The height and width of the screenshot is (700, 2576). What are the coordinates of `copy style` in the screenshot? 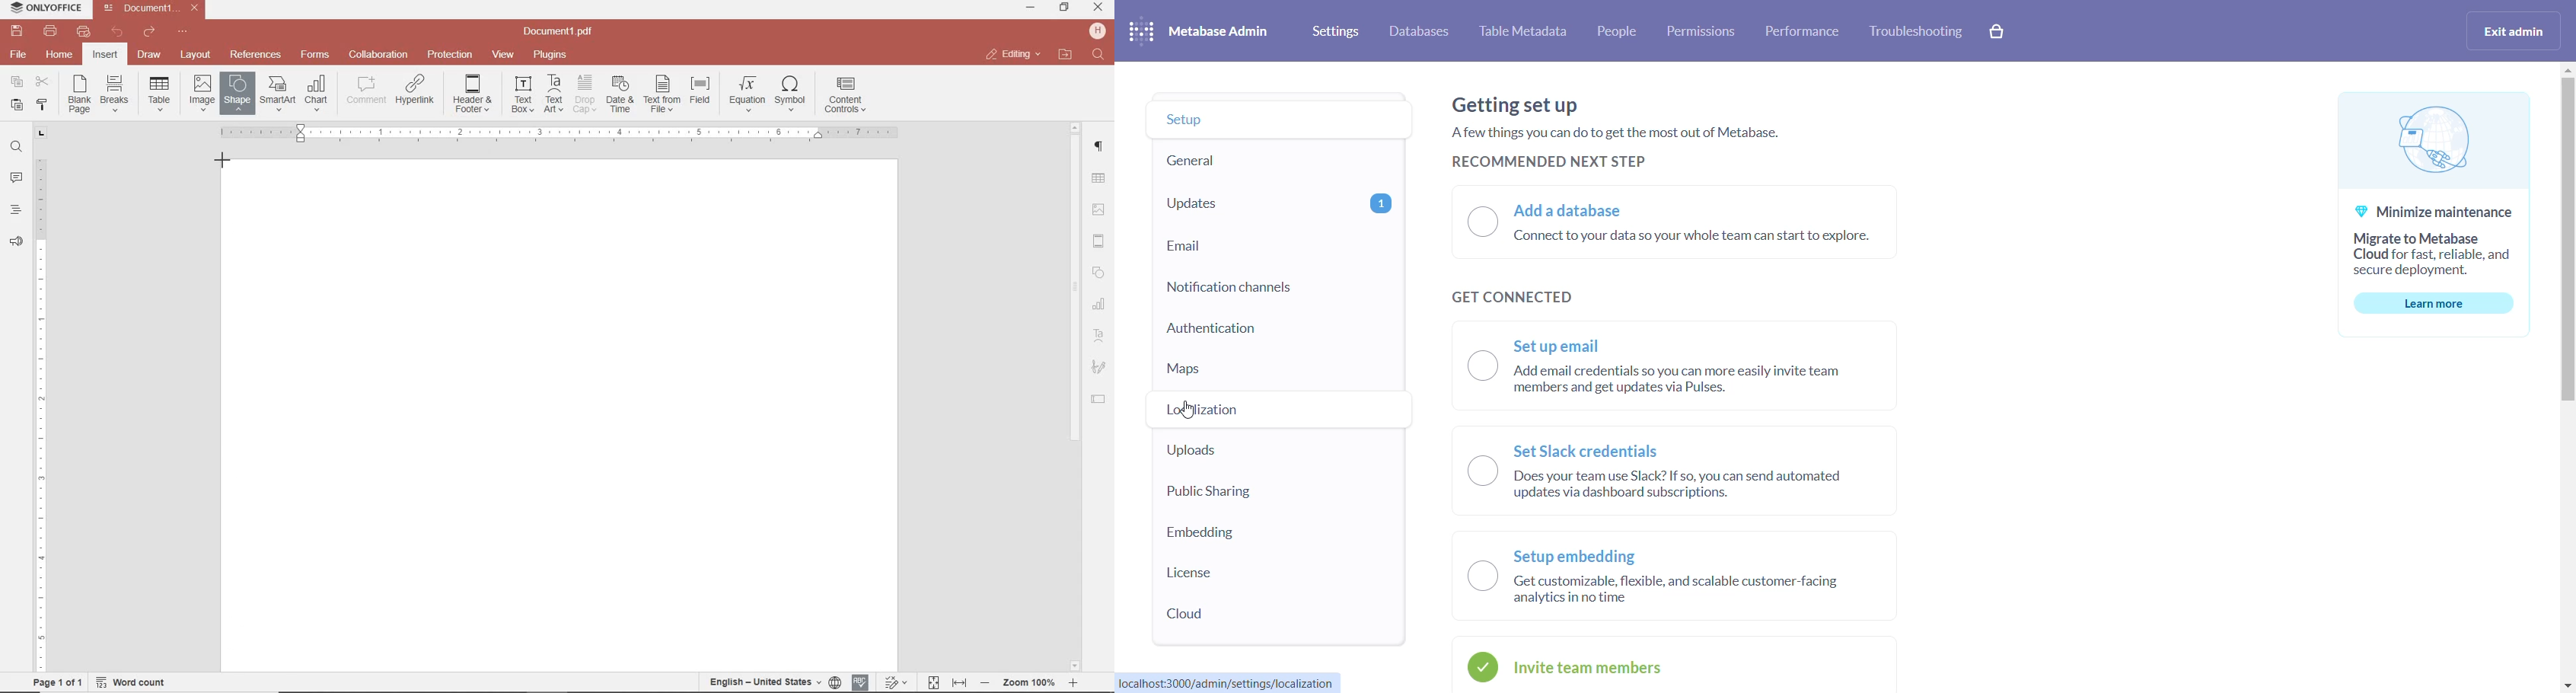 It's located at (40, 104).